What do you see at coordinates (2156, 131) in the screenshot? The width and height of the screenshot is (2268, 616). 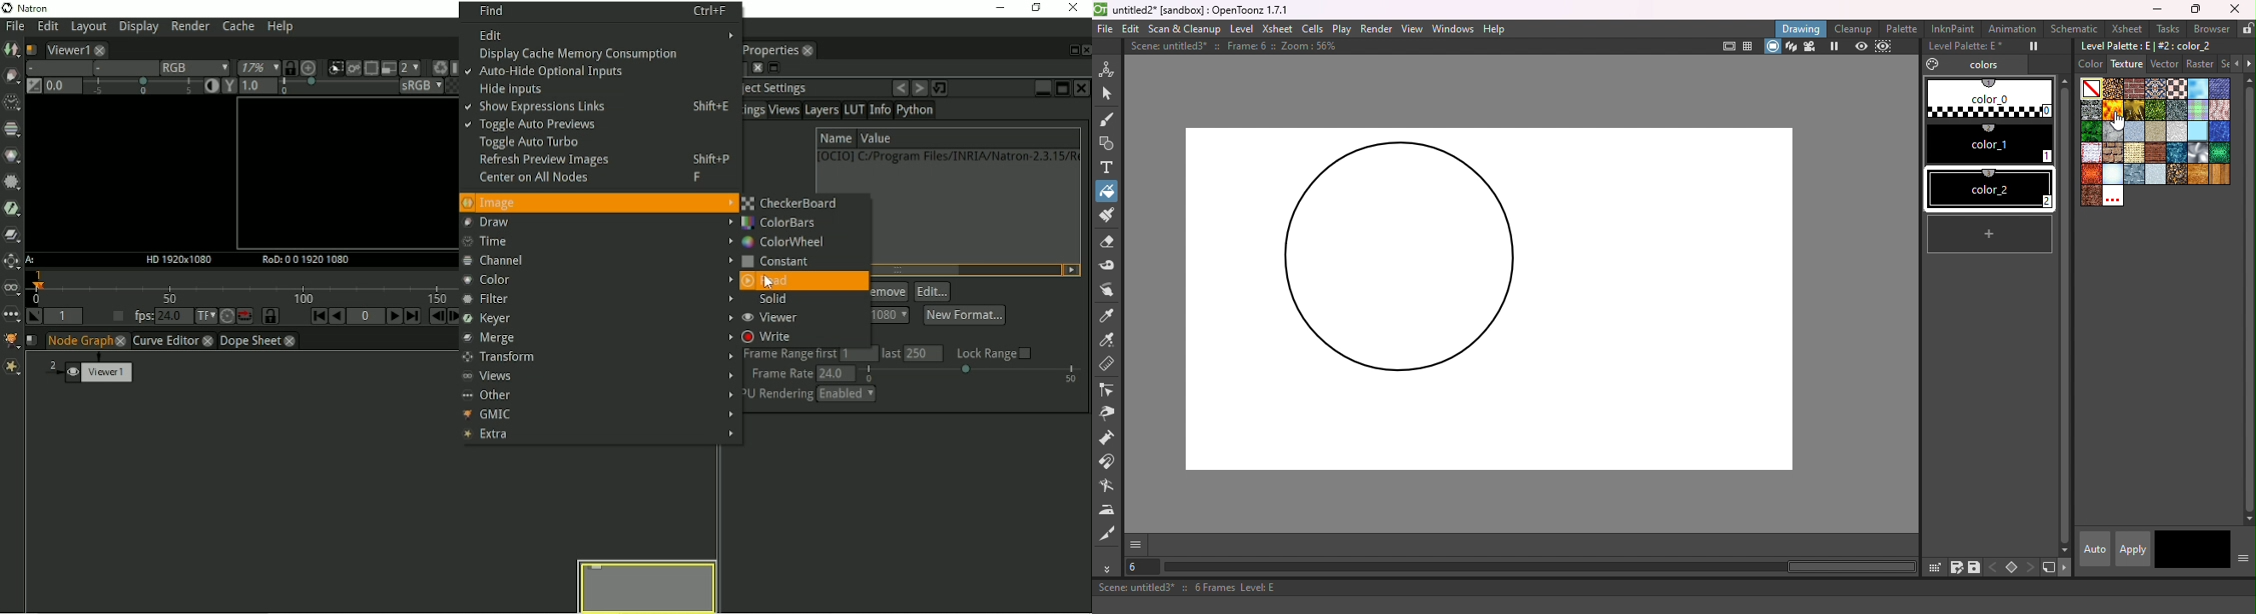 I see `Paper 4.bmp` at bounding box center [2156, 131].